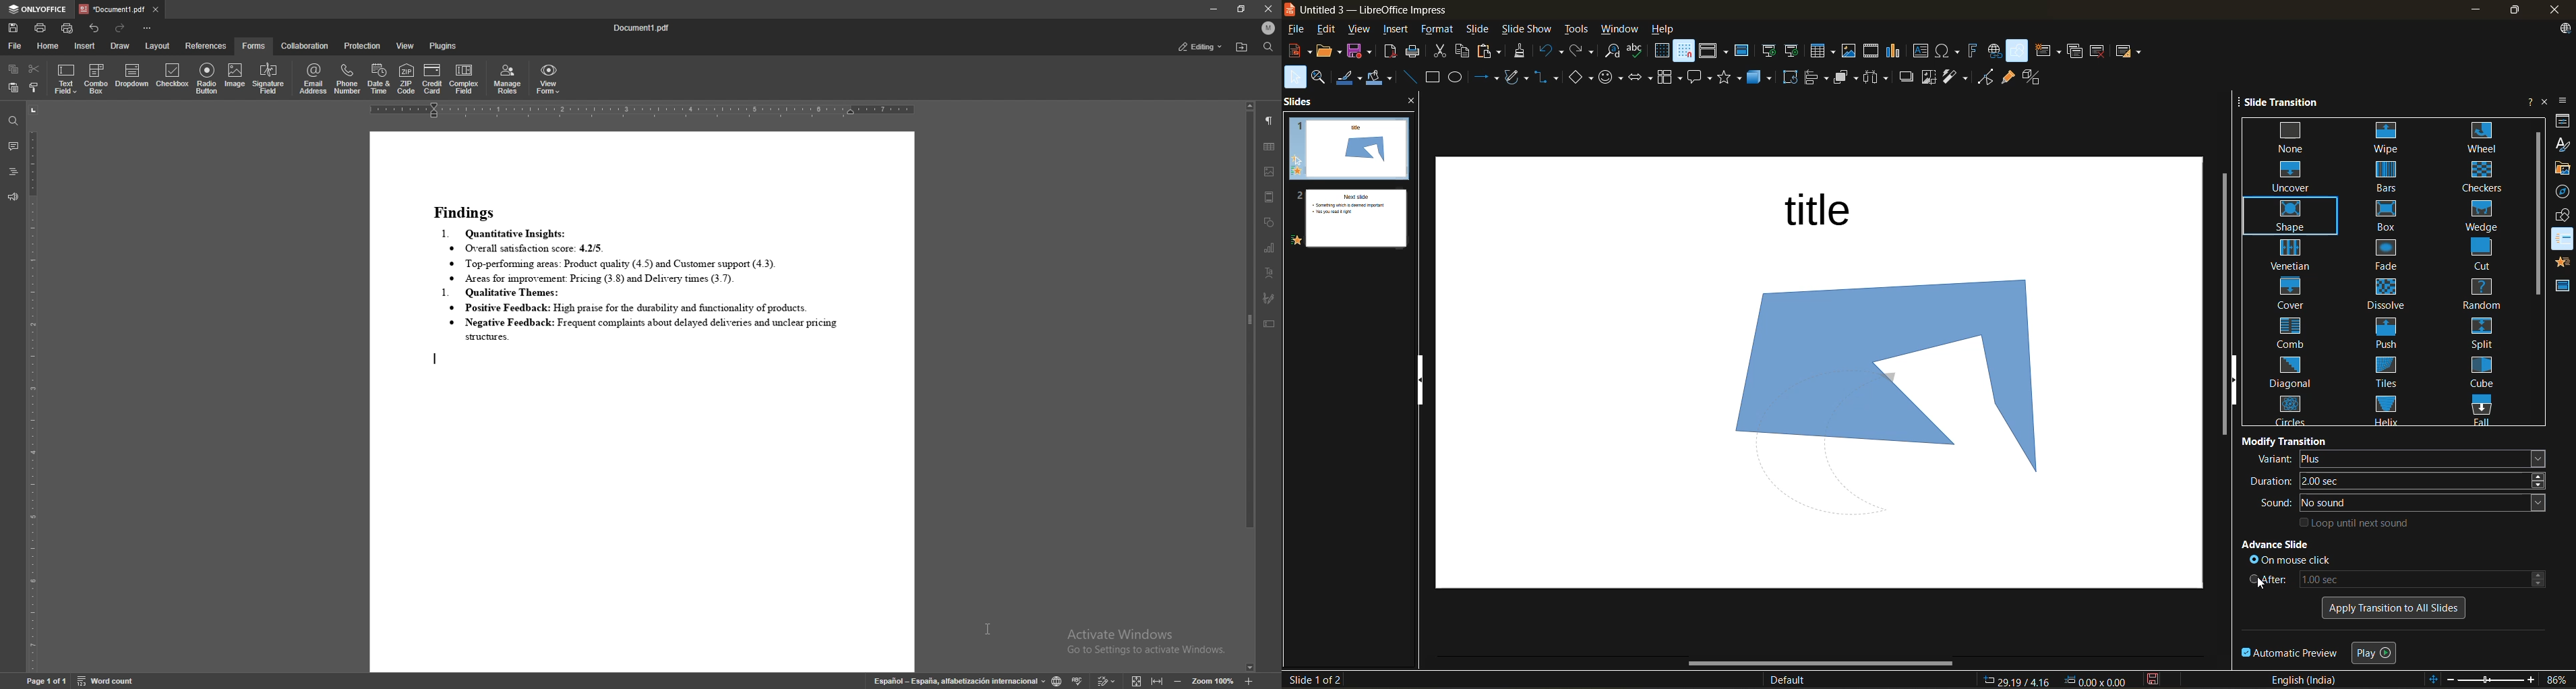 This screenshot has height=700, width=2576. What do you see at coordinates (2410, 577) in the screenshot?
I see `after` at bounding box center [2410, 577].